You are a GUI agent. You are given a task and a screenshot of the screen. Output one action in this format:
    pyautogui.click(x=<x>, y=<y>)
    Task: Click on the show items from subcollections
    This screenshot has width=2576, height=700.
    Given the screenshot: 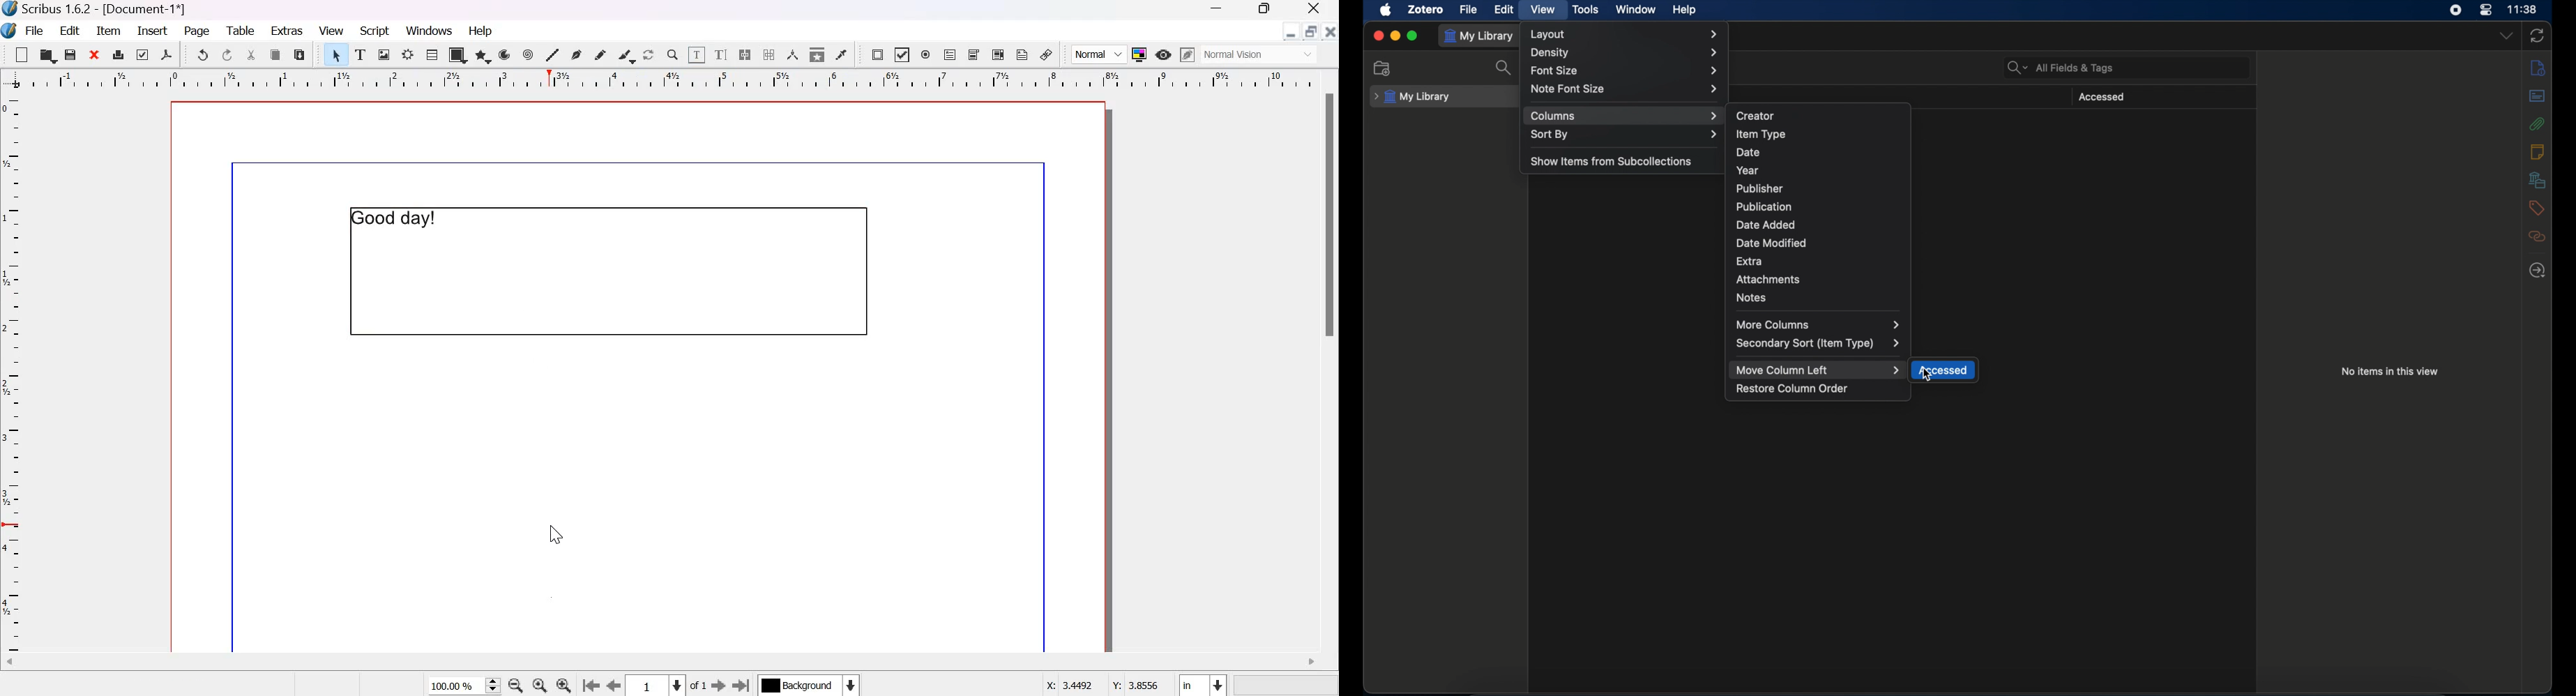 What is the action you would take?
    pyautogui.click(x=1611, y=161)
    